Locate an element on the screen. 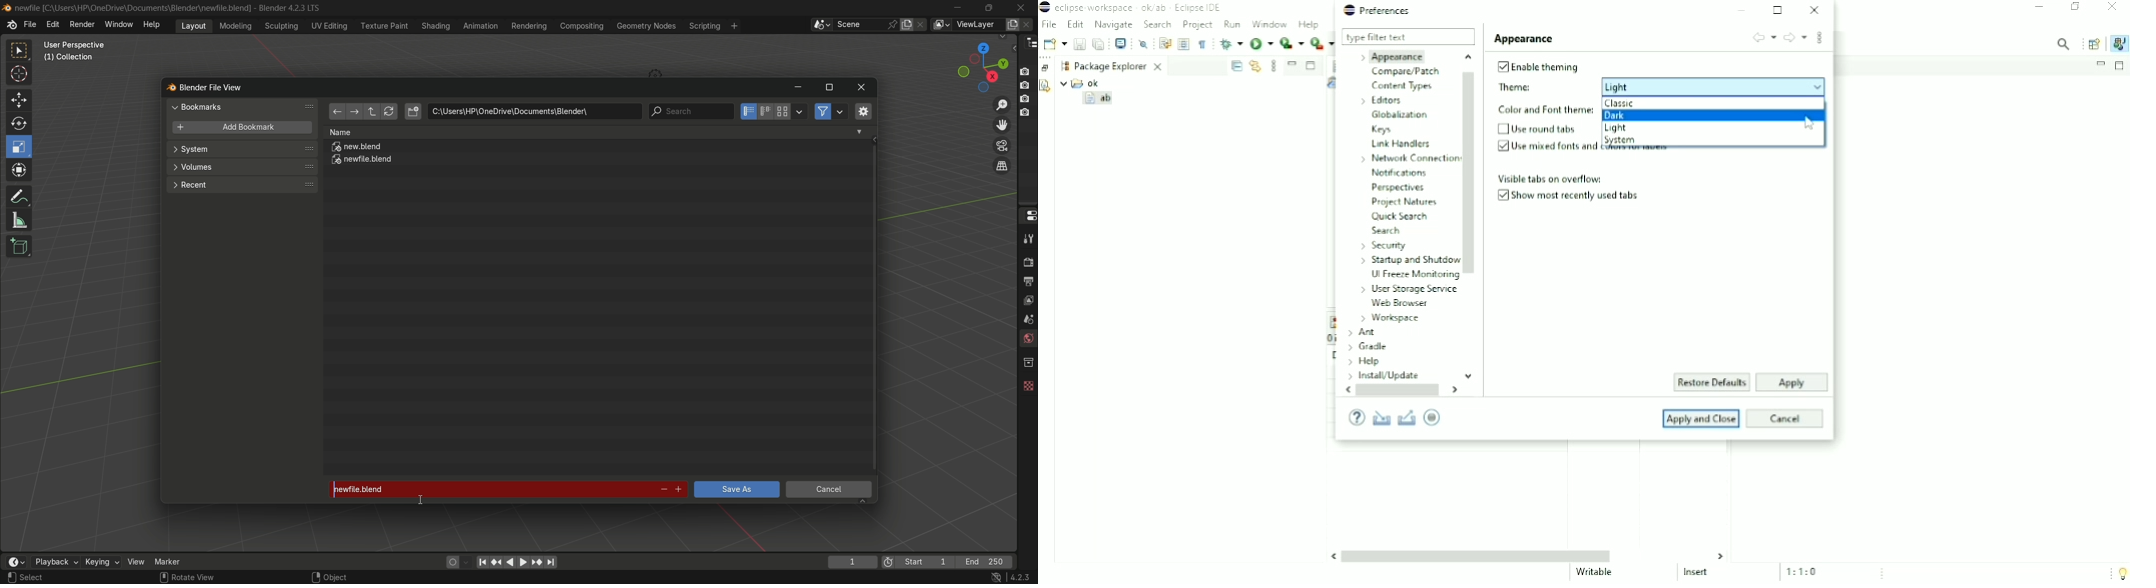 Image resolution: width=2156 pixels, height=588 pixels. help menu is located at coordinates (154, 24).